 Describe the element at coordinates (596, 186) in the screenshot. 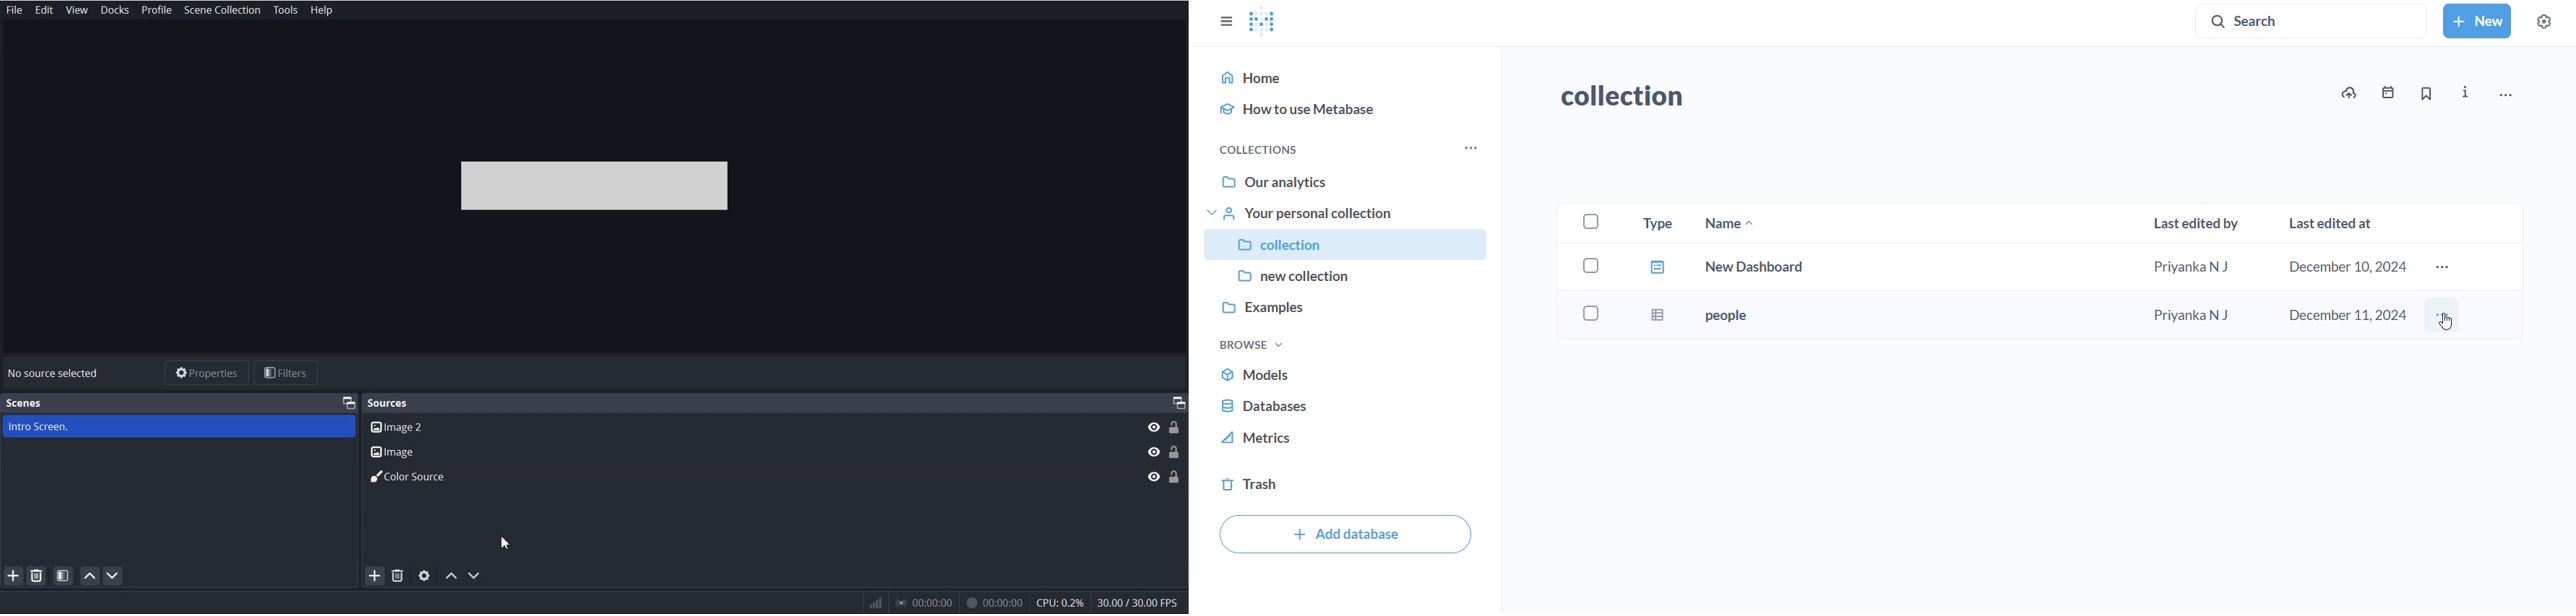

I see `File Preview Window` at that location.